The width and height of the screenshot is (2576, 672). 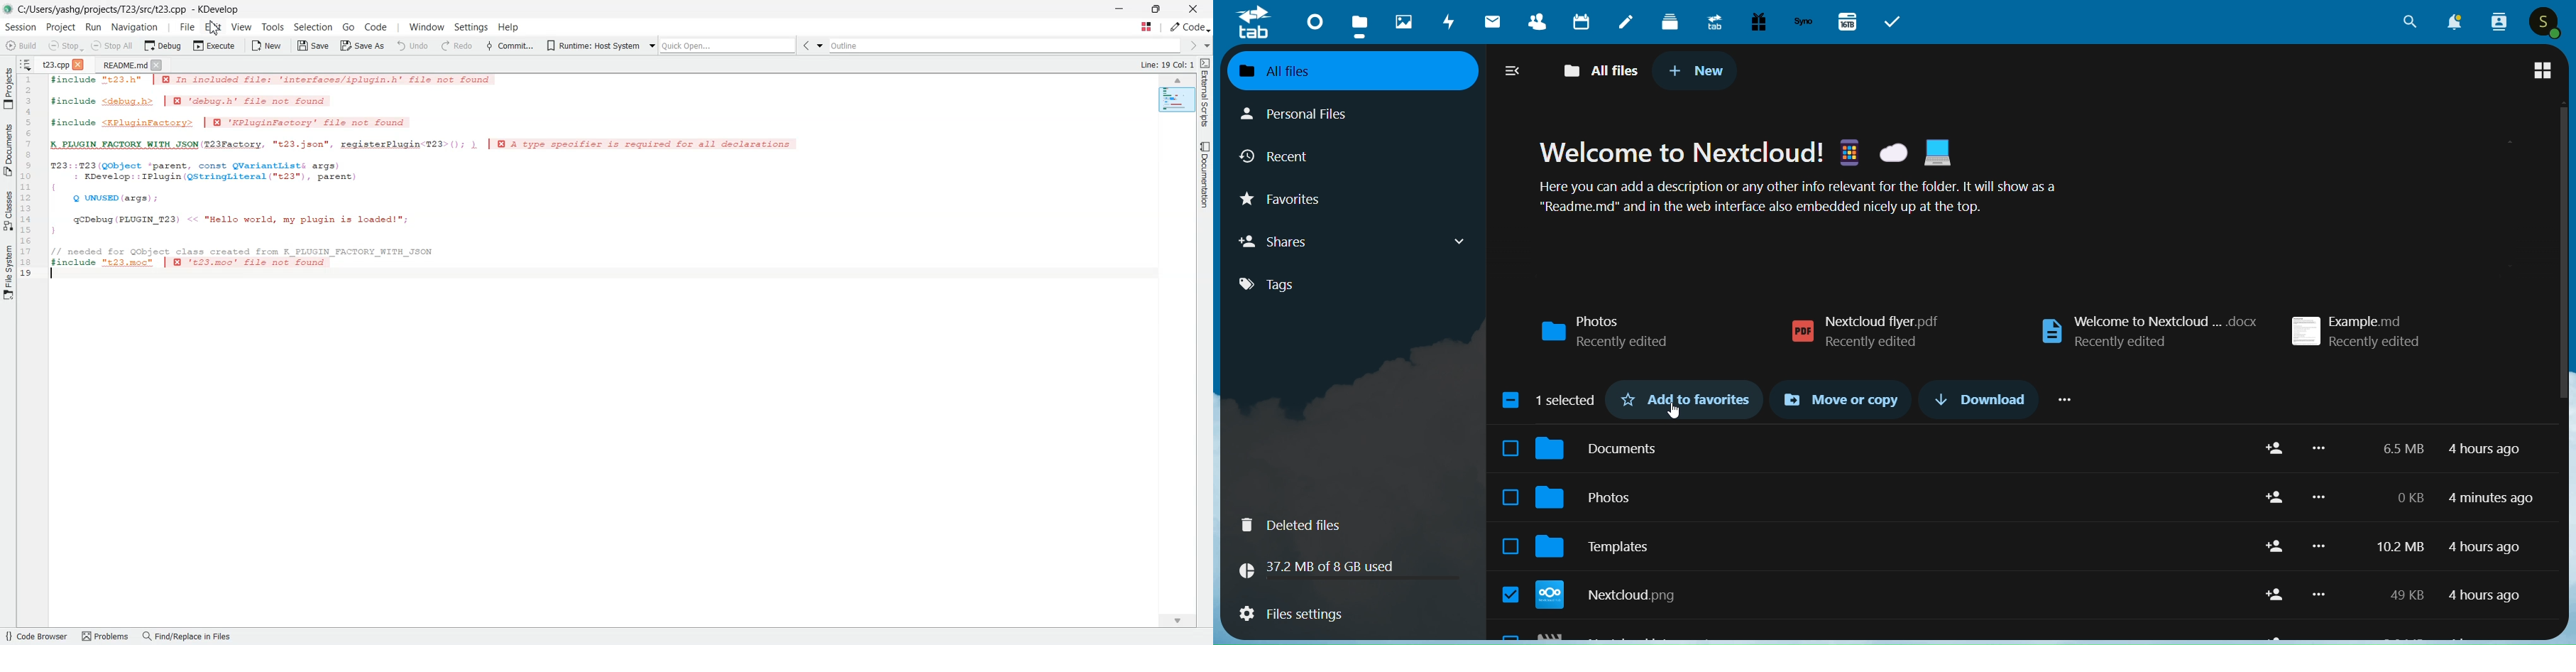 I want to click on Find/Replace in files, so click(x=188, y=637).